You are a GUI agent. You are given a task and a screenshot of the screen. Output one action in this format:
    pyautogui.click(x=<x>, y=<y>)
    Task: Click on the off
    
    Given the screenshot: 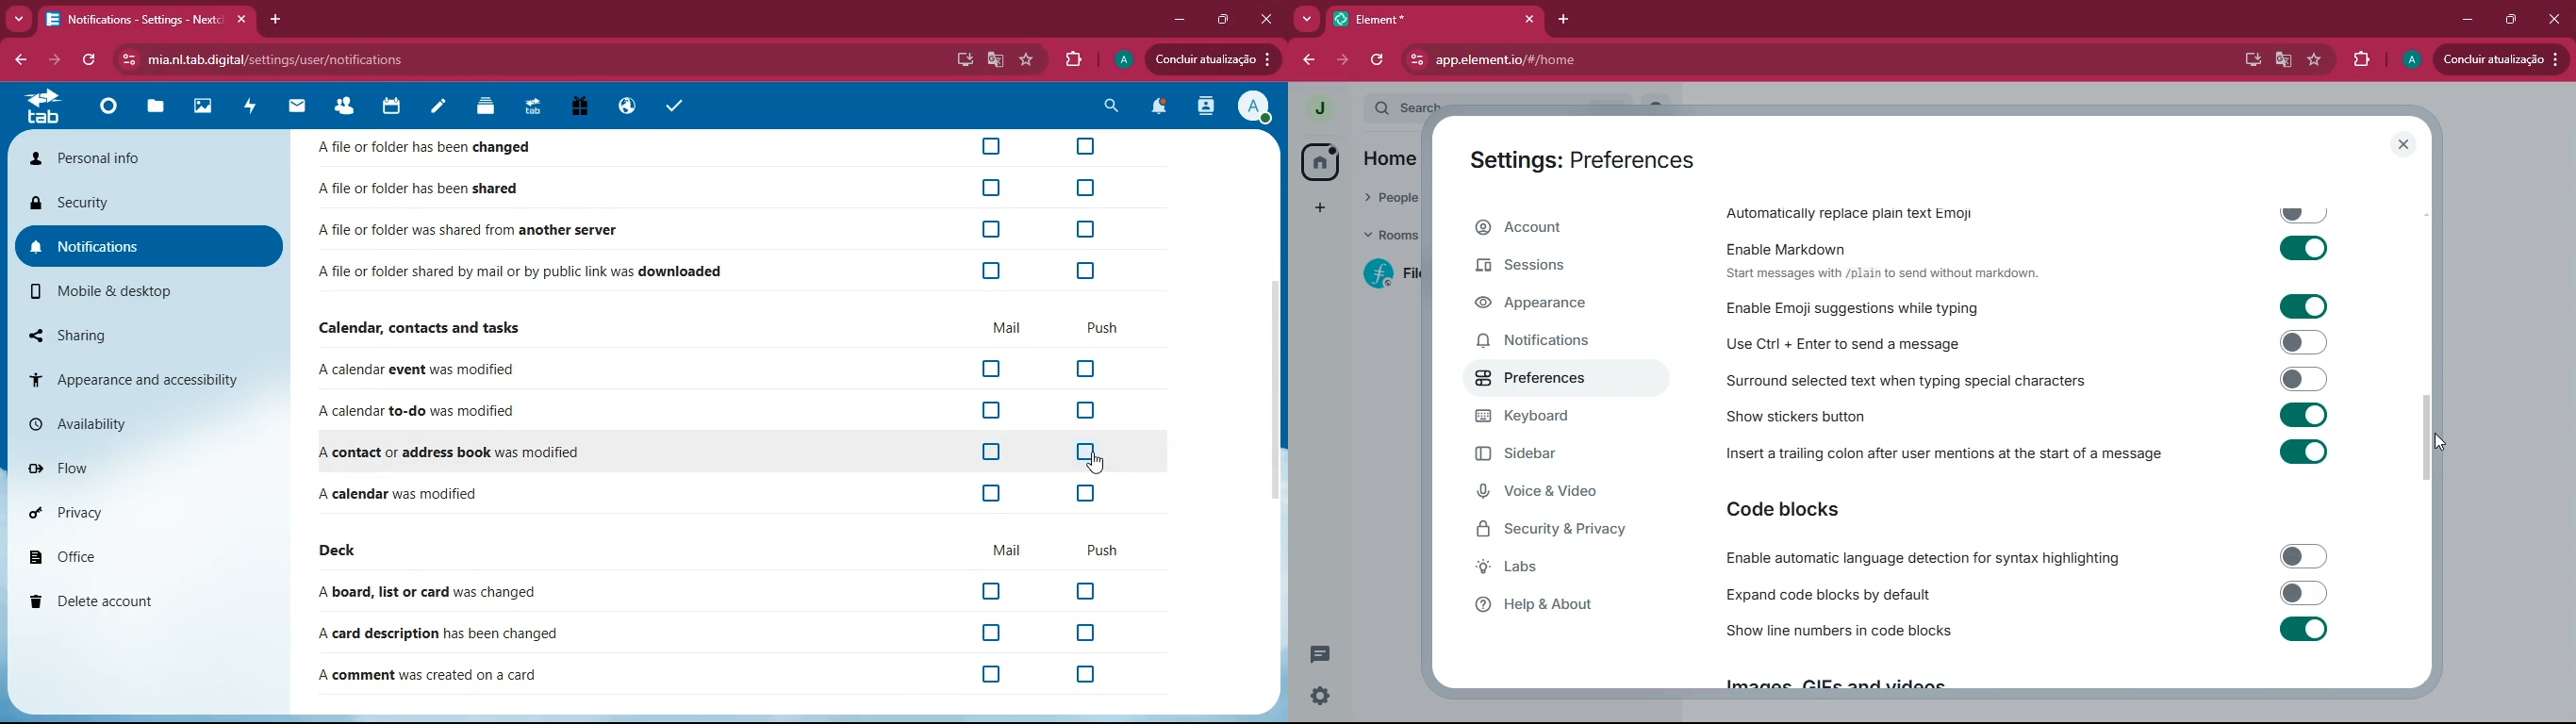 What is the action you would take?
    pyautogui.click(x=1089, y=676)
    